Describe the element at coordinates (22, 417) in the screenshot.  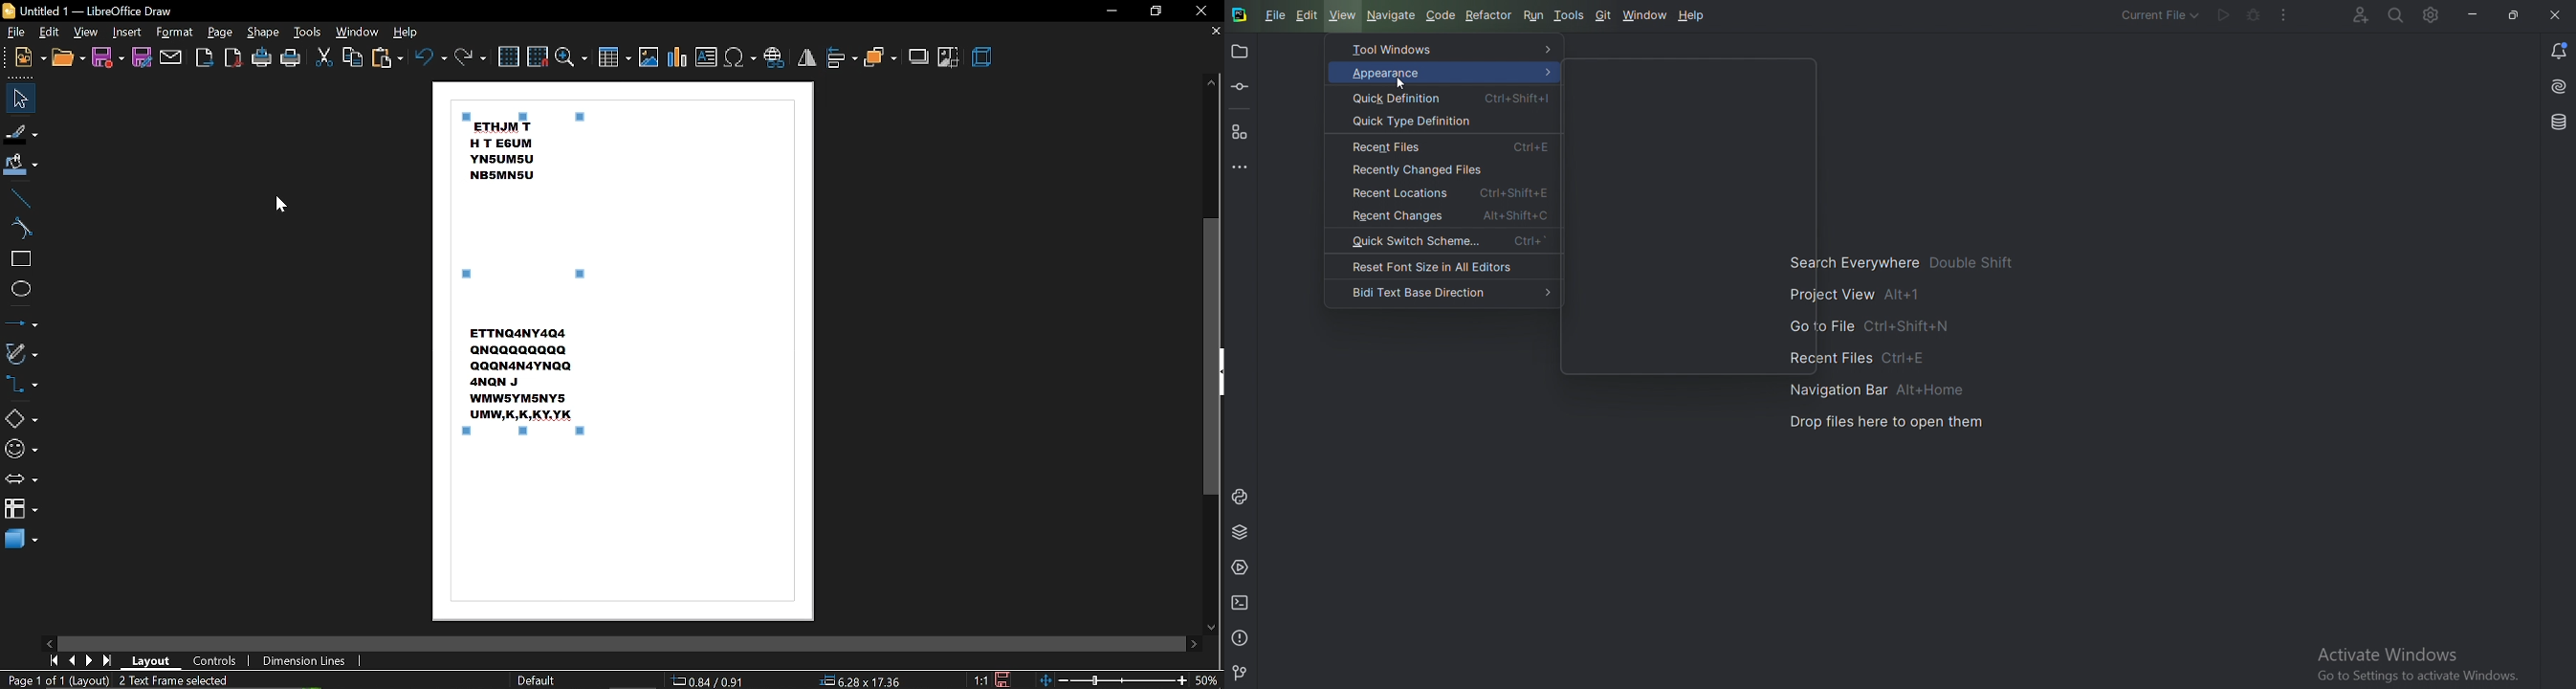
I see `basic shapes` at that location.